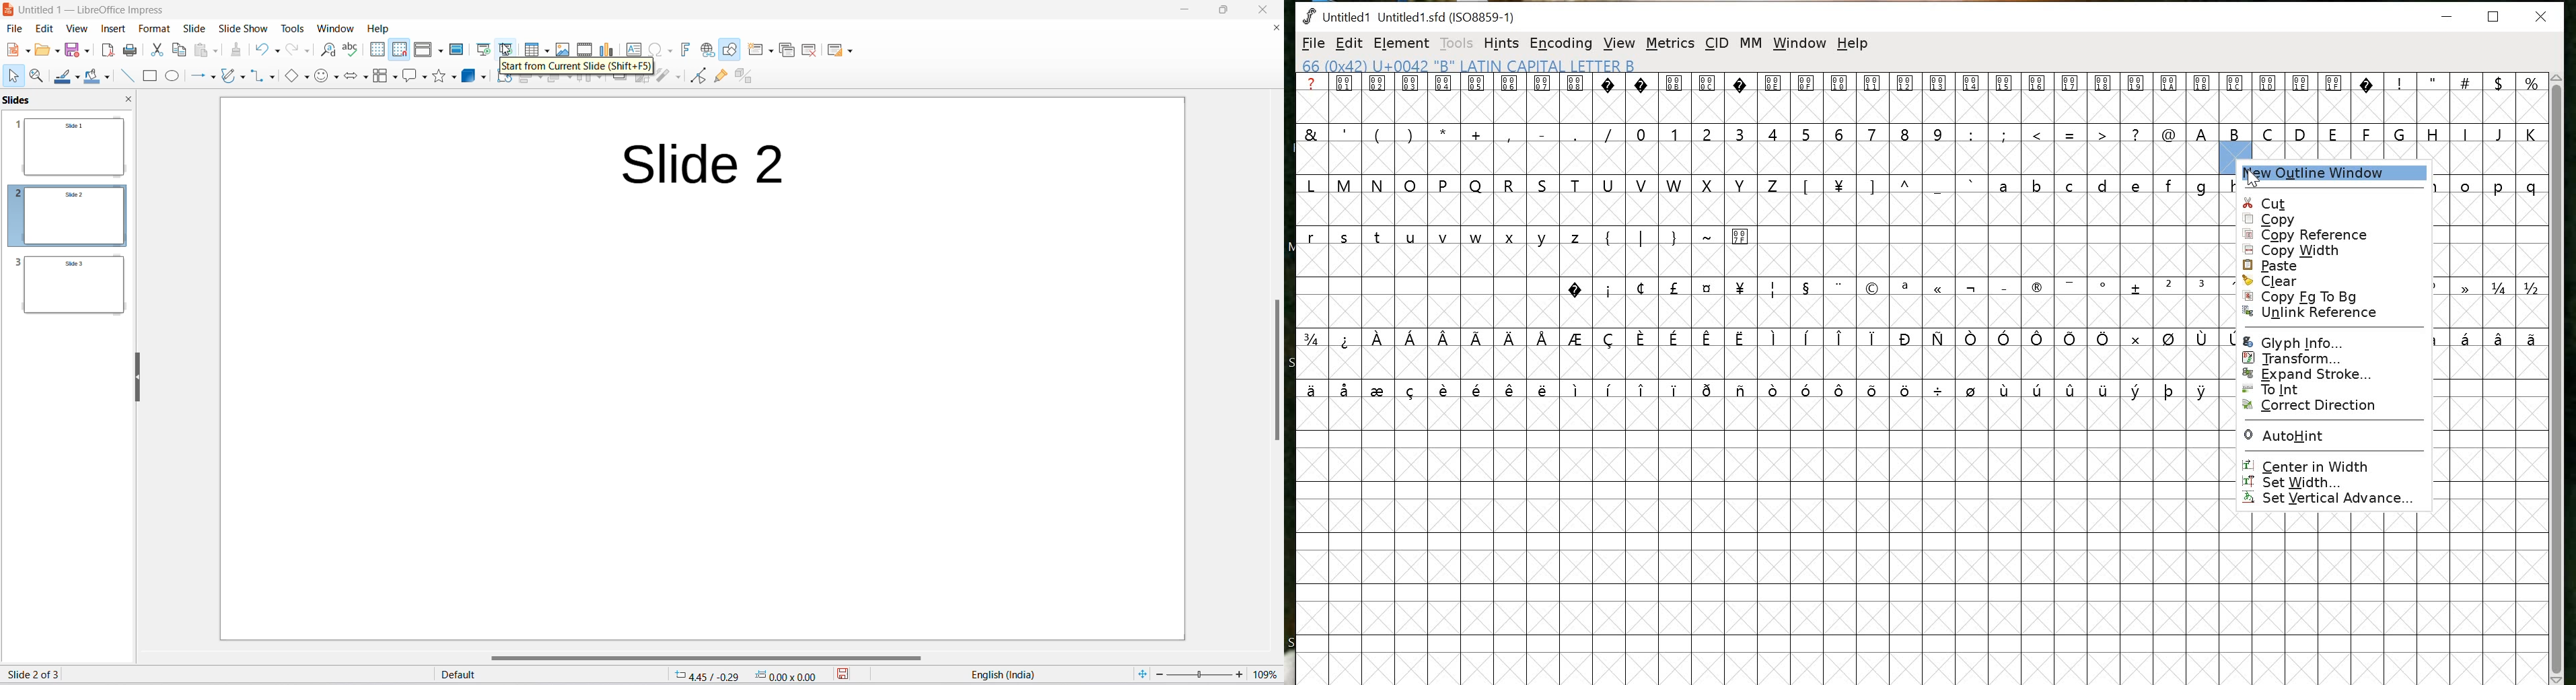 This screenshot has width=2576, height=700. Describe the element at coordinates (673, 51) in the screenshot. I see `special character options` at that location.